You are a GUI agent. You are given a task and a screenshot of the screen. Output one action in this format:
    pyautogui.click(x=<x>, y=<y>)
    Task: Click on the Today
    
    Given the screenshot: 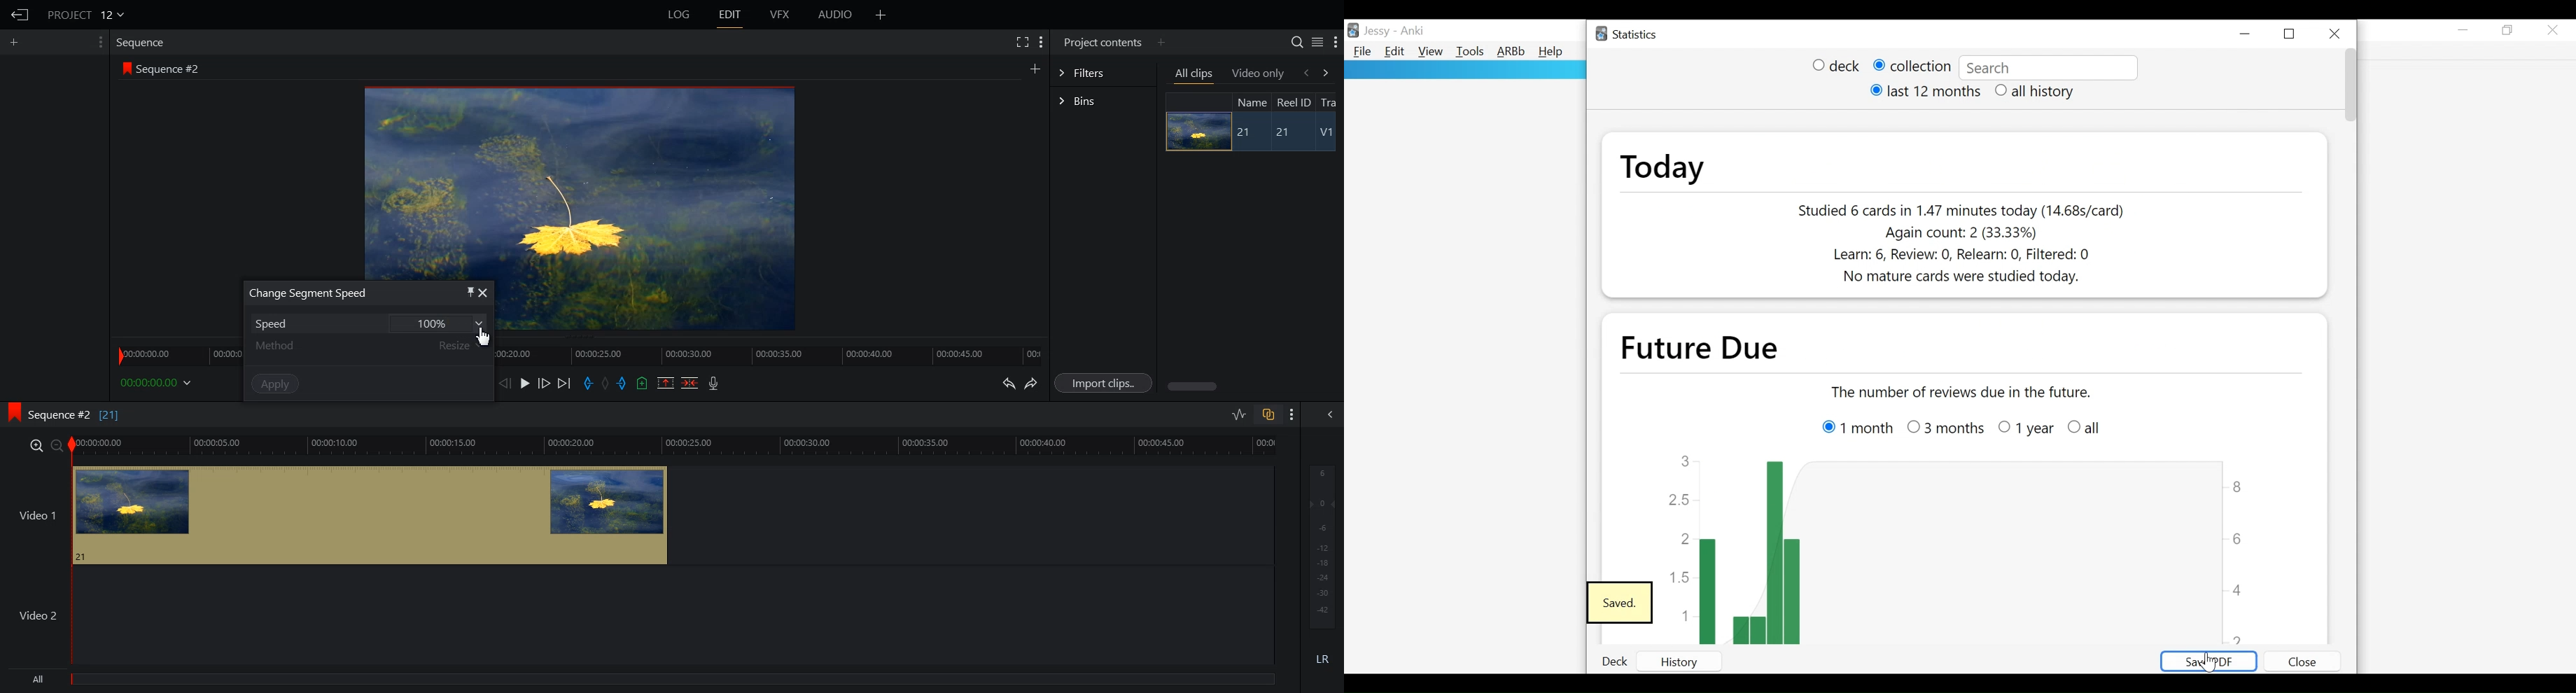 What is the action you would take?
    pyautogui.click(x=1662, y=168)
    